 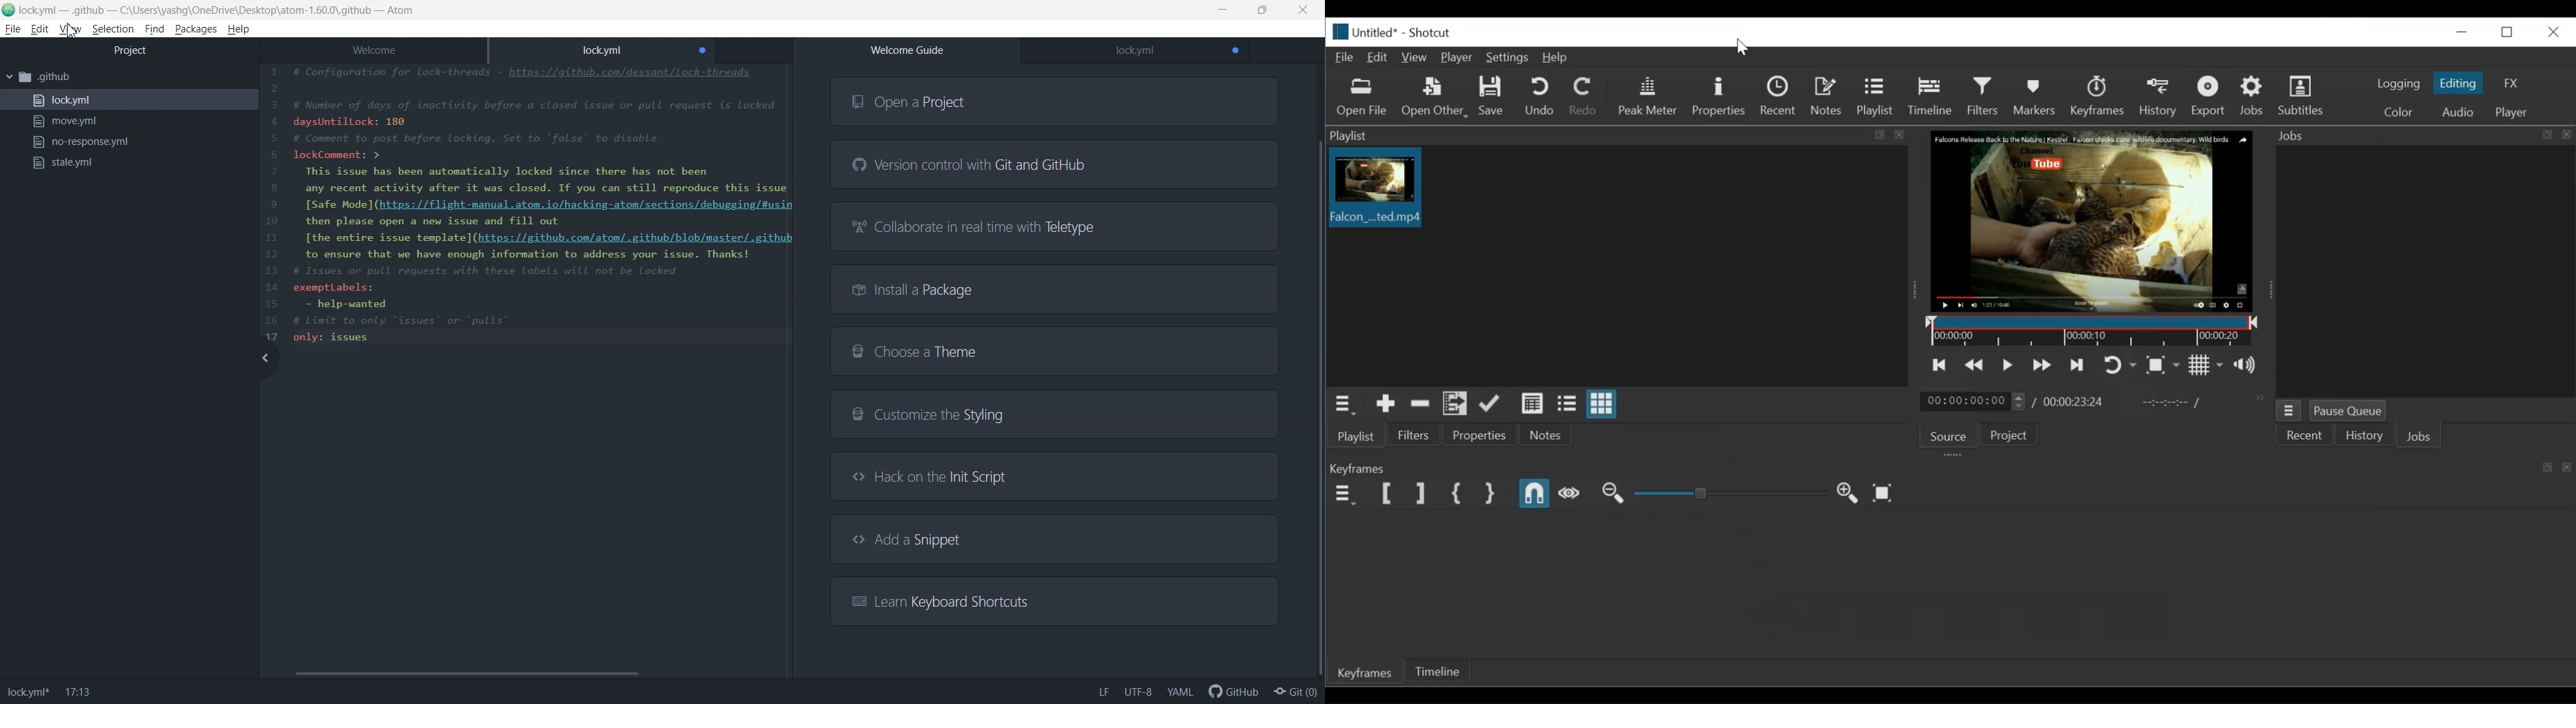 What do you see at coordinates (1378, 59) in the screenshot?
I see `Edit` at bounding box center [1378, 59].